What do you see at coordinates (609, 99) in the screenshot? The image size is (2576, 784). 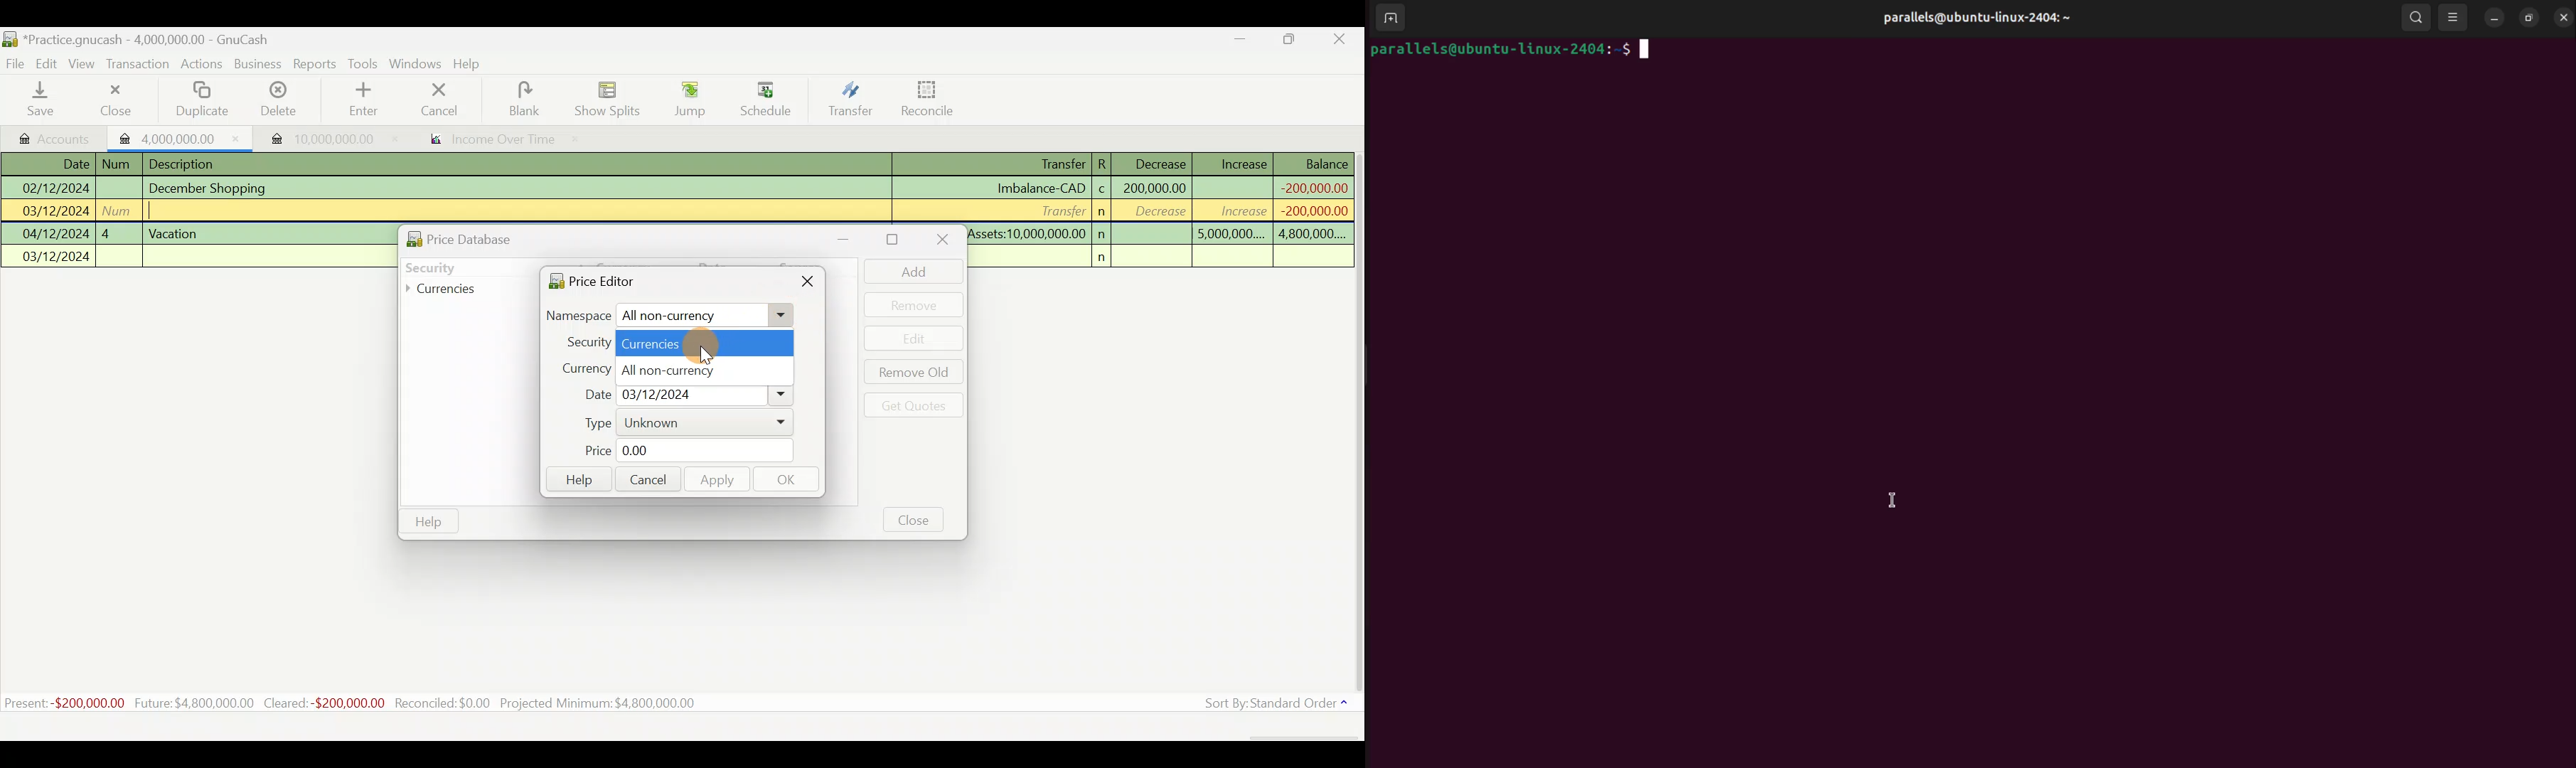 I see `Show splits` at bounding box center [609, 99].